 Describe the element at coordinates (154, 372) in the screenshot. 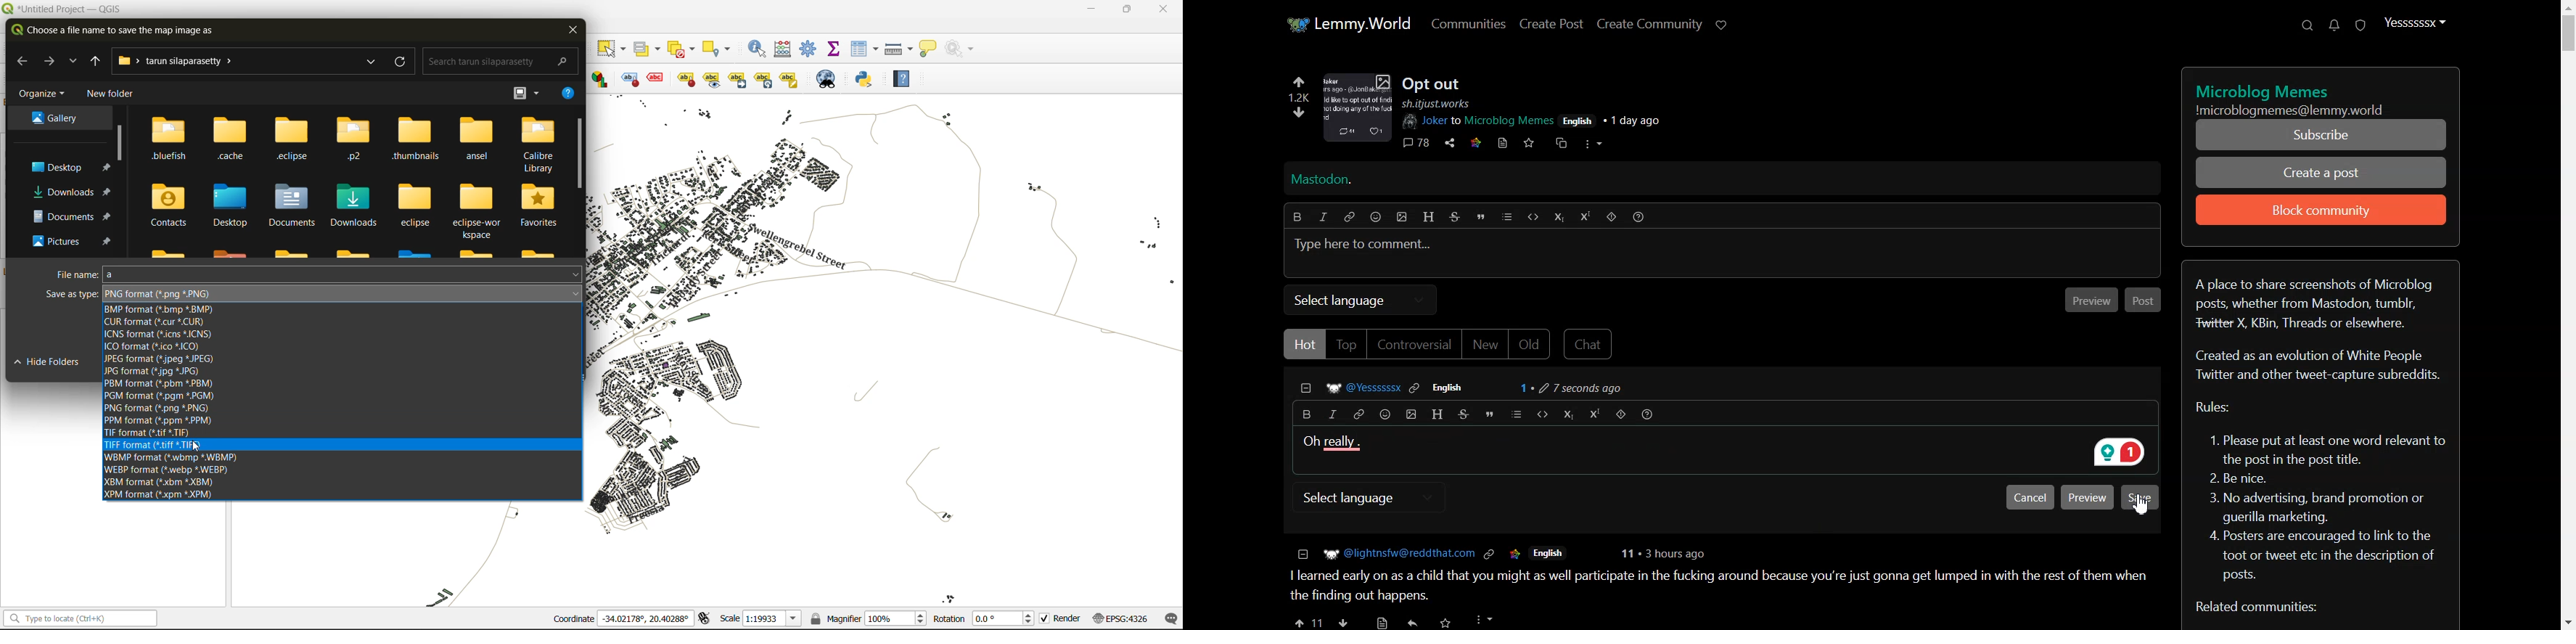

I see `jpg` at that location.